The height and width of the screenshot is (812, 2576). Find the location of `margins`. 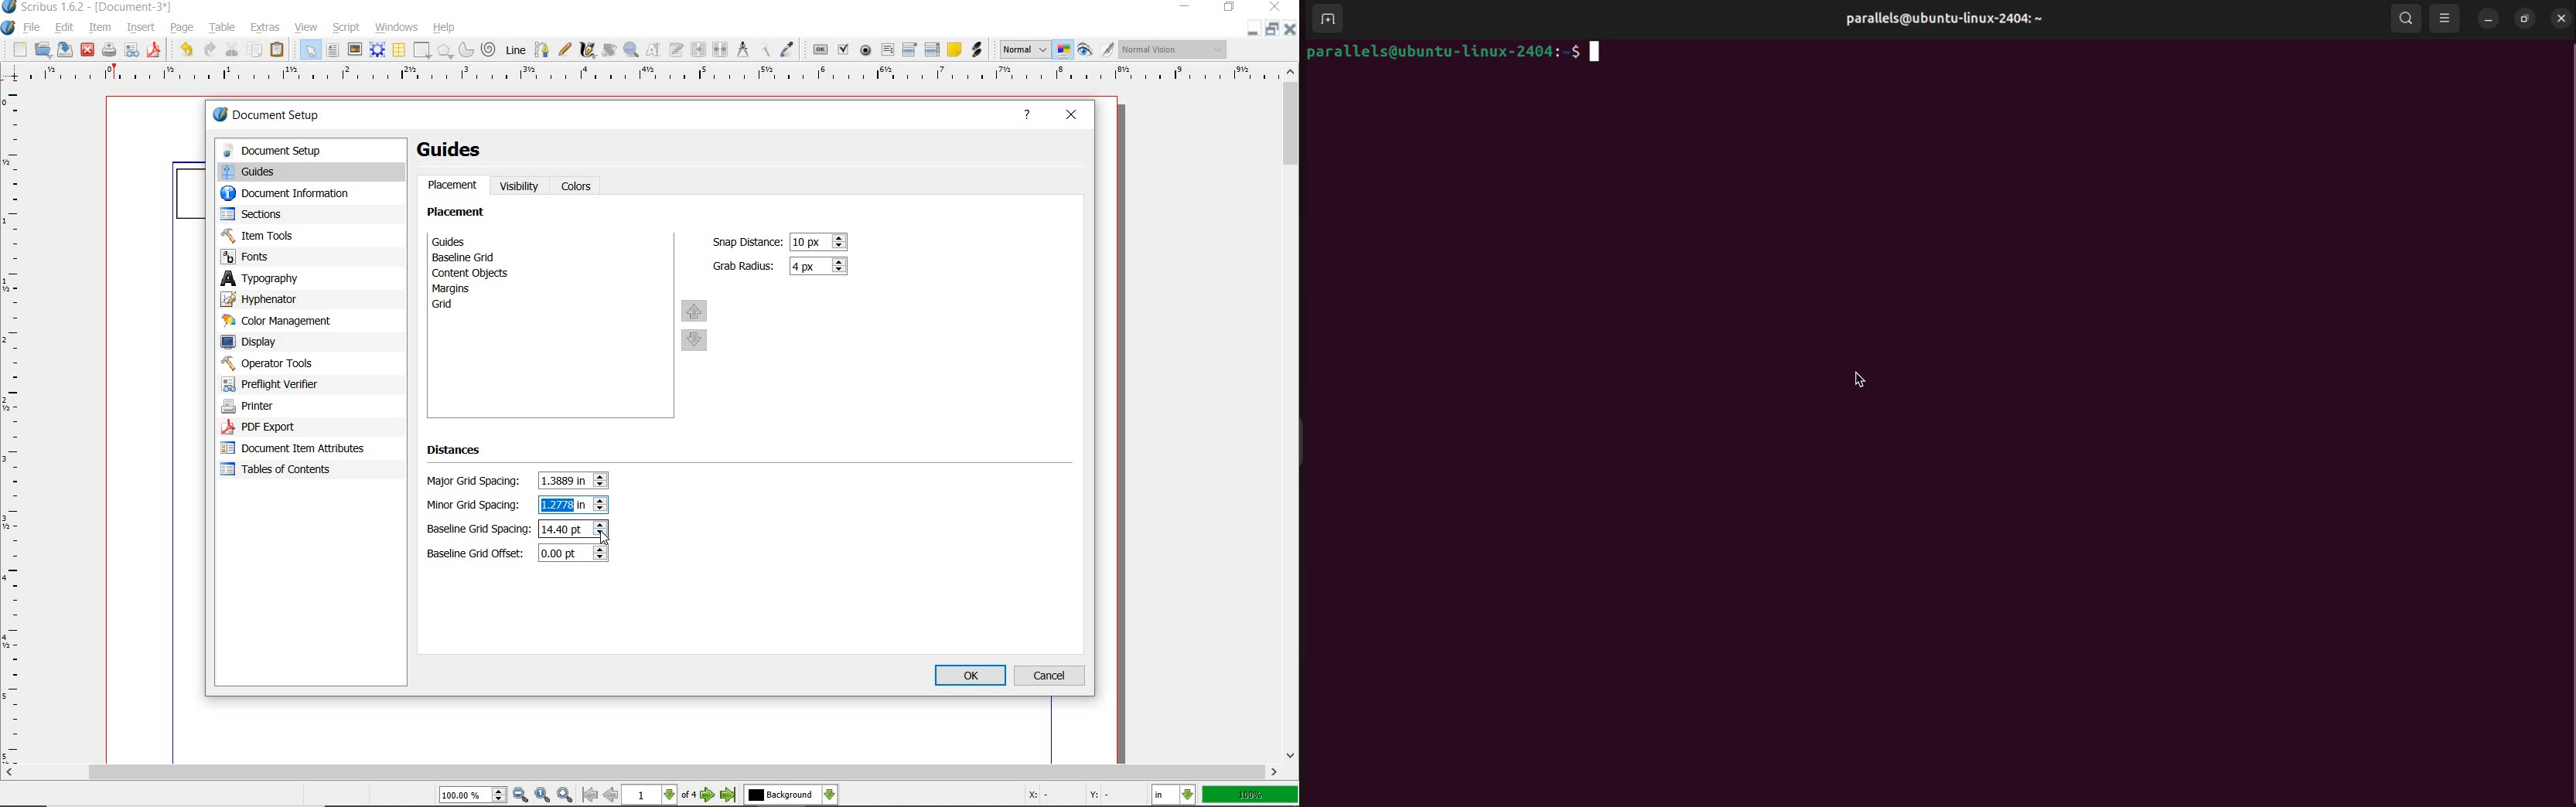

margins is located at coordinates (459, 288).